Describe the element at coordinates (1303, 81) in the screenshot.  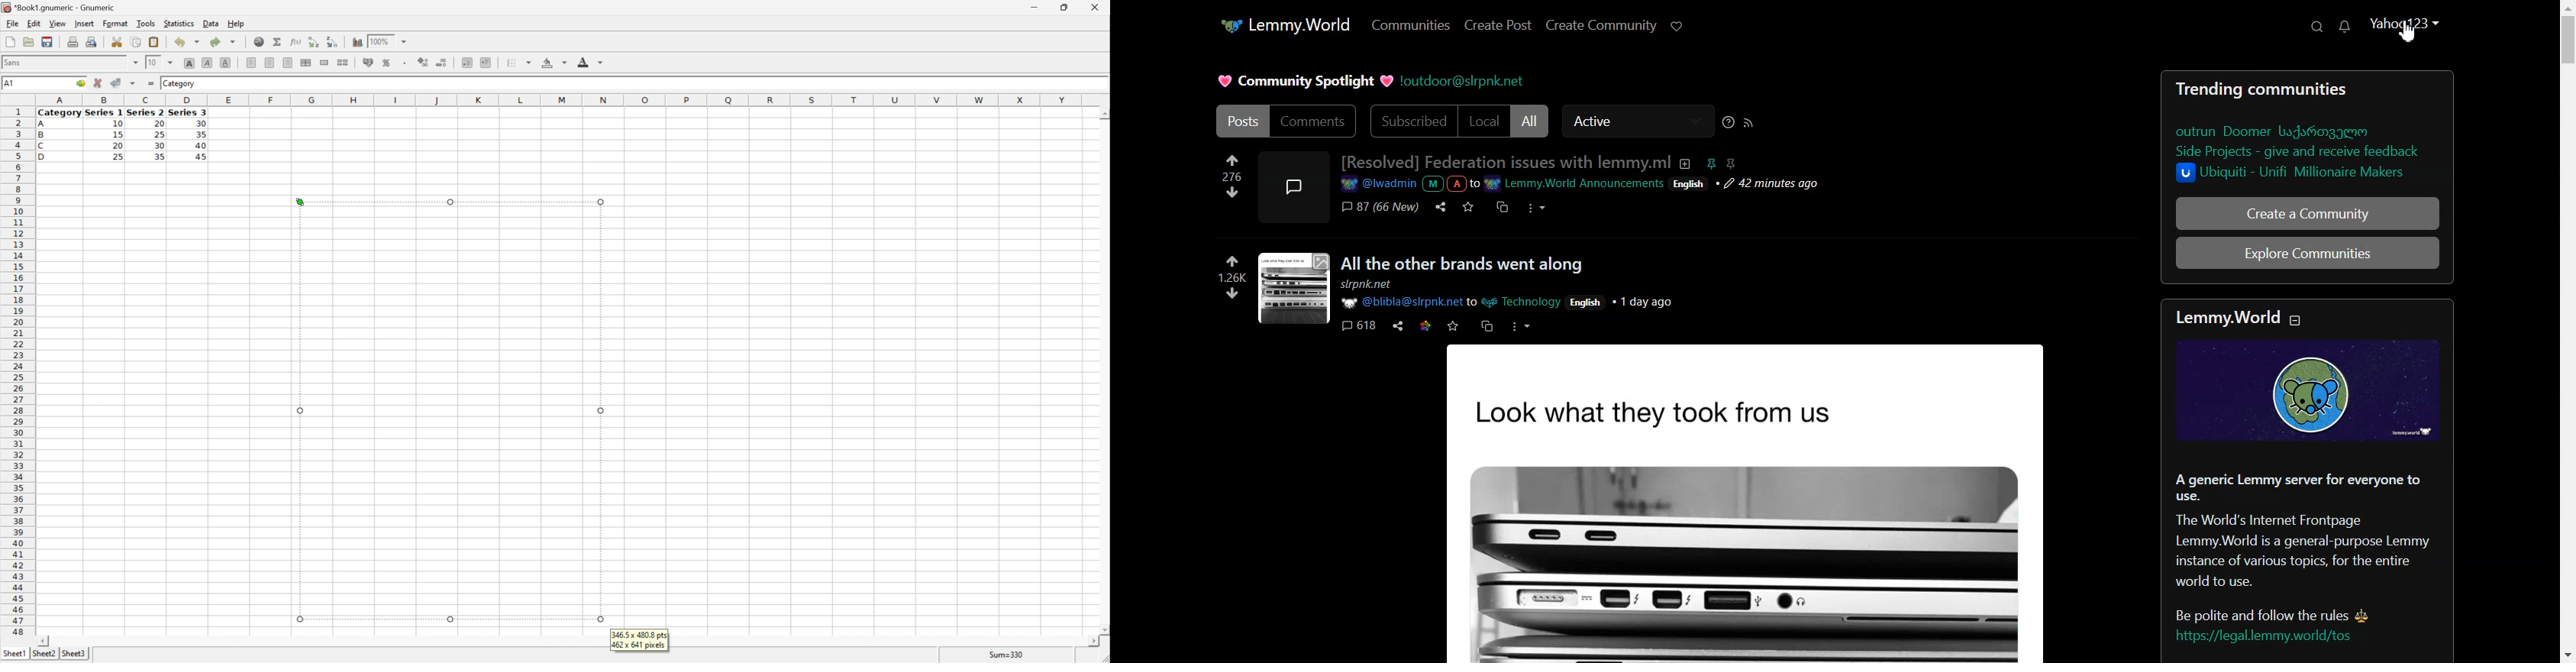
I see `community spotlight` at that location.